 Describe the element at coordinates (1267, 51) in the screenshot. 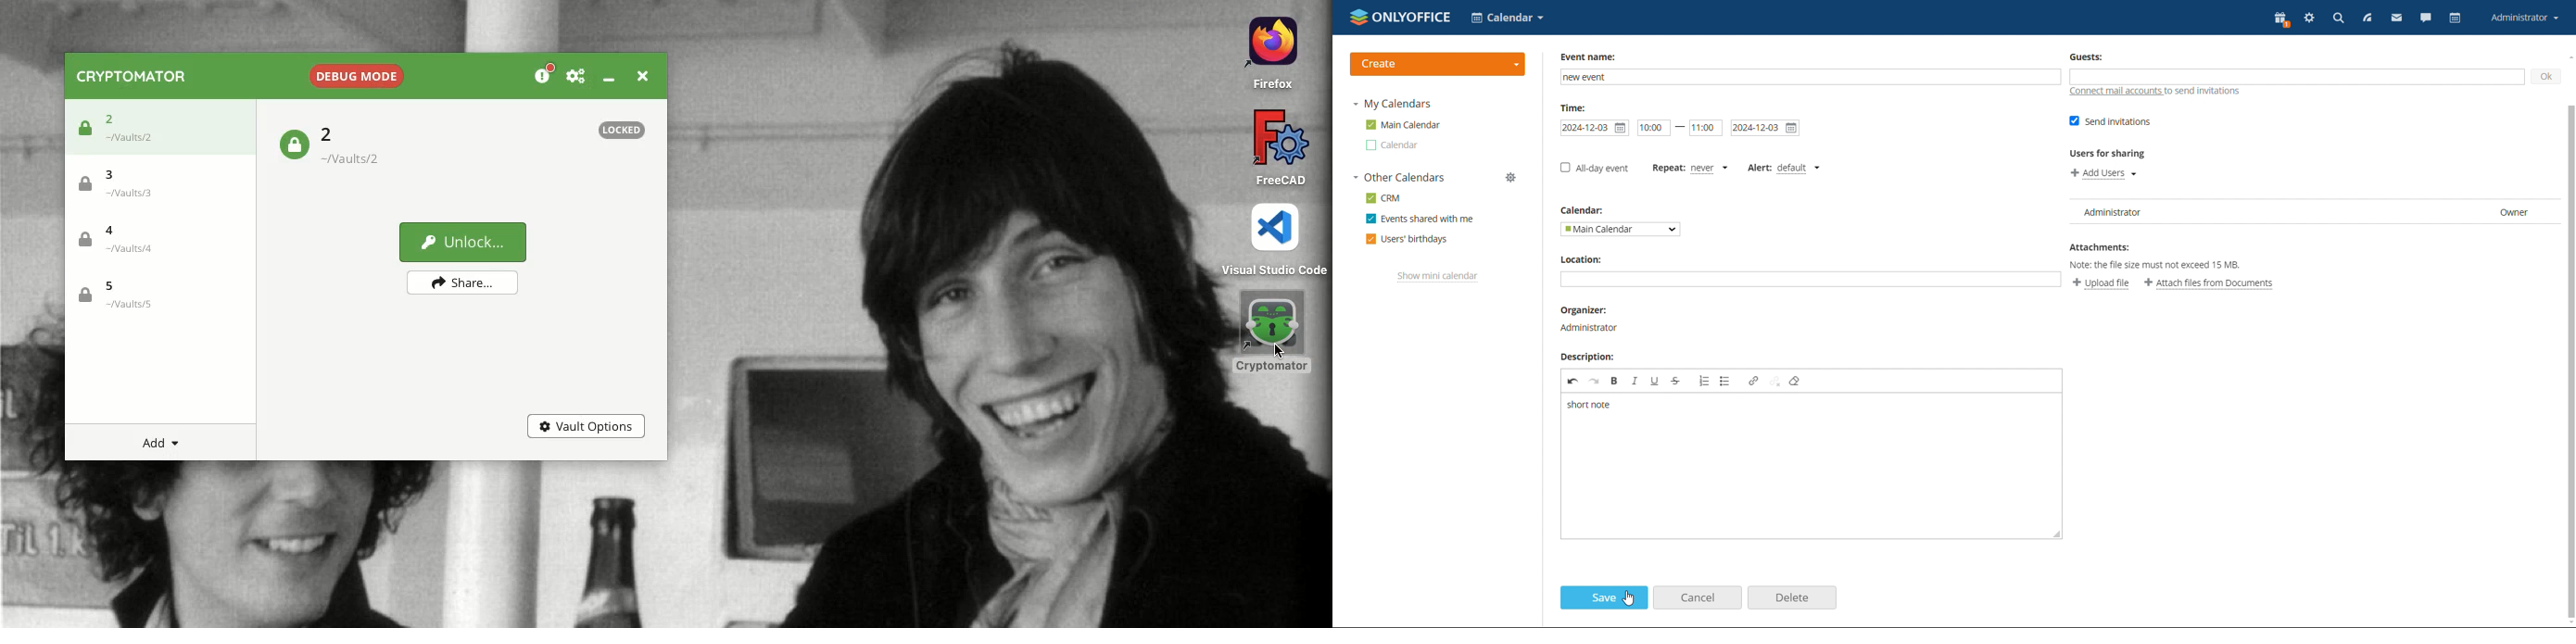

I see `Firefox` at that location.